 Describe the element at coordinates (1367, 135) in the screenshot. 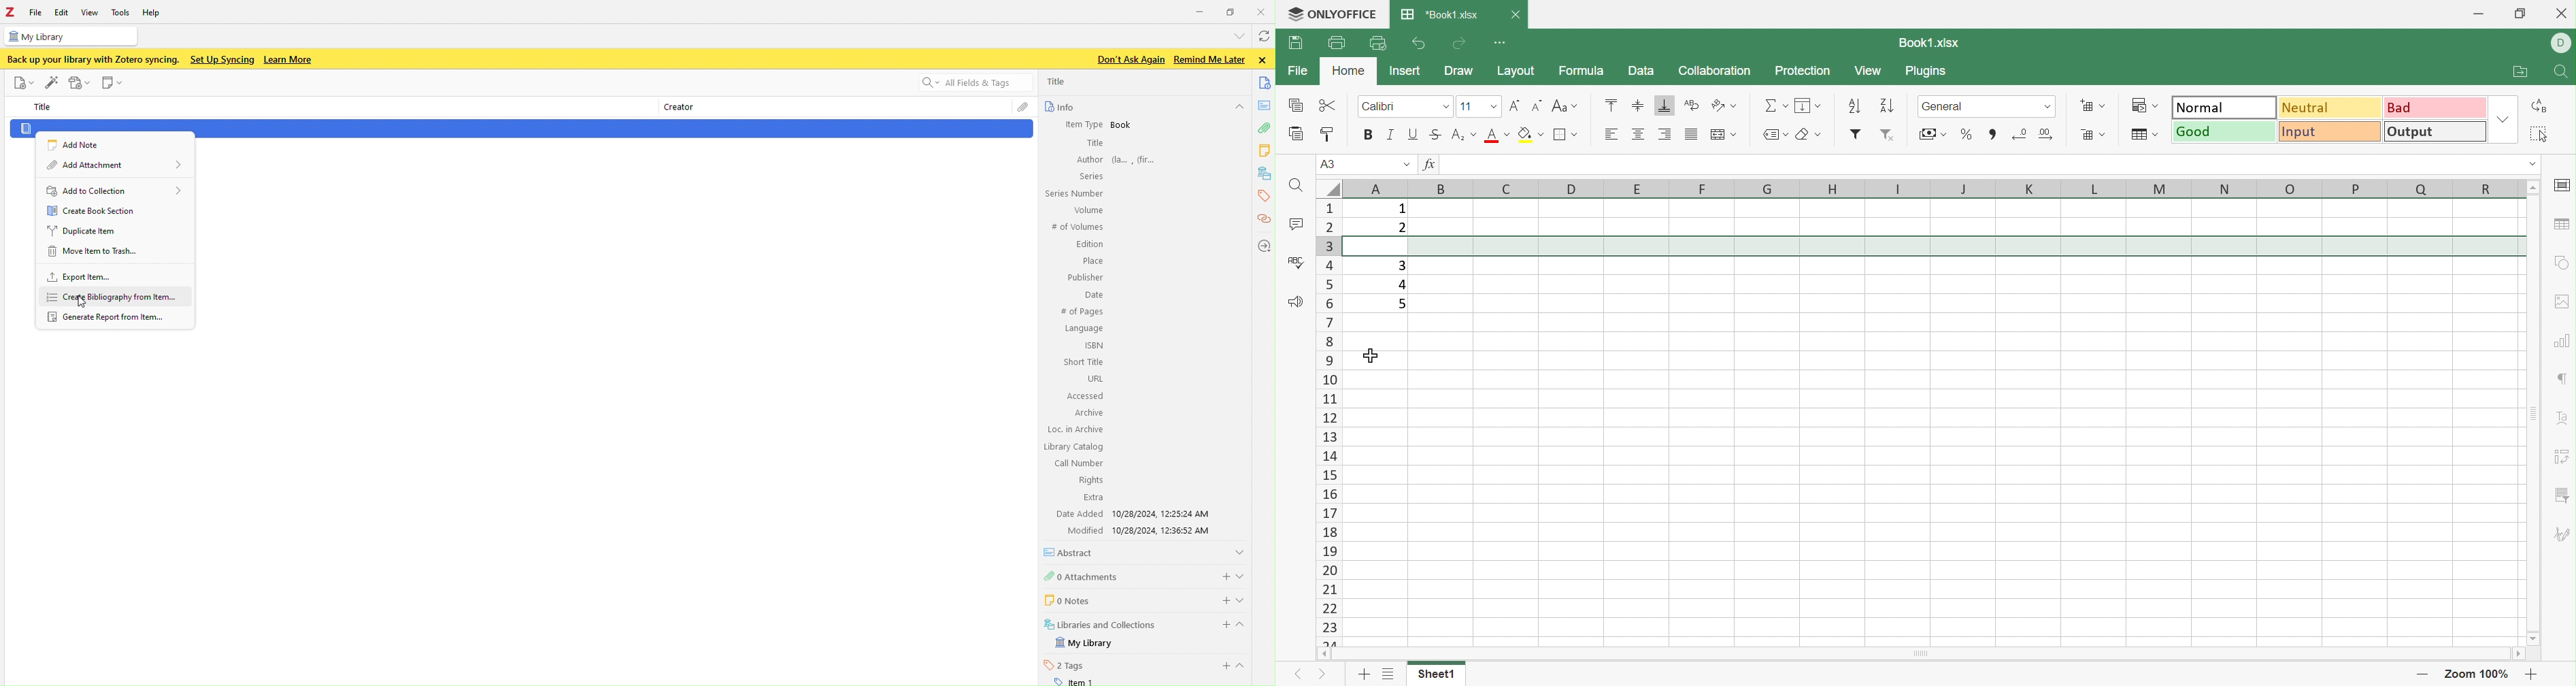

I see `Bold` at that location.